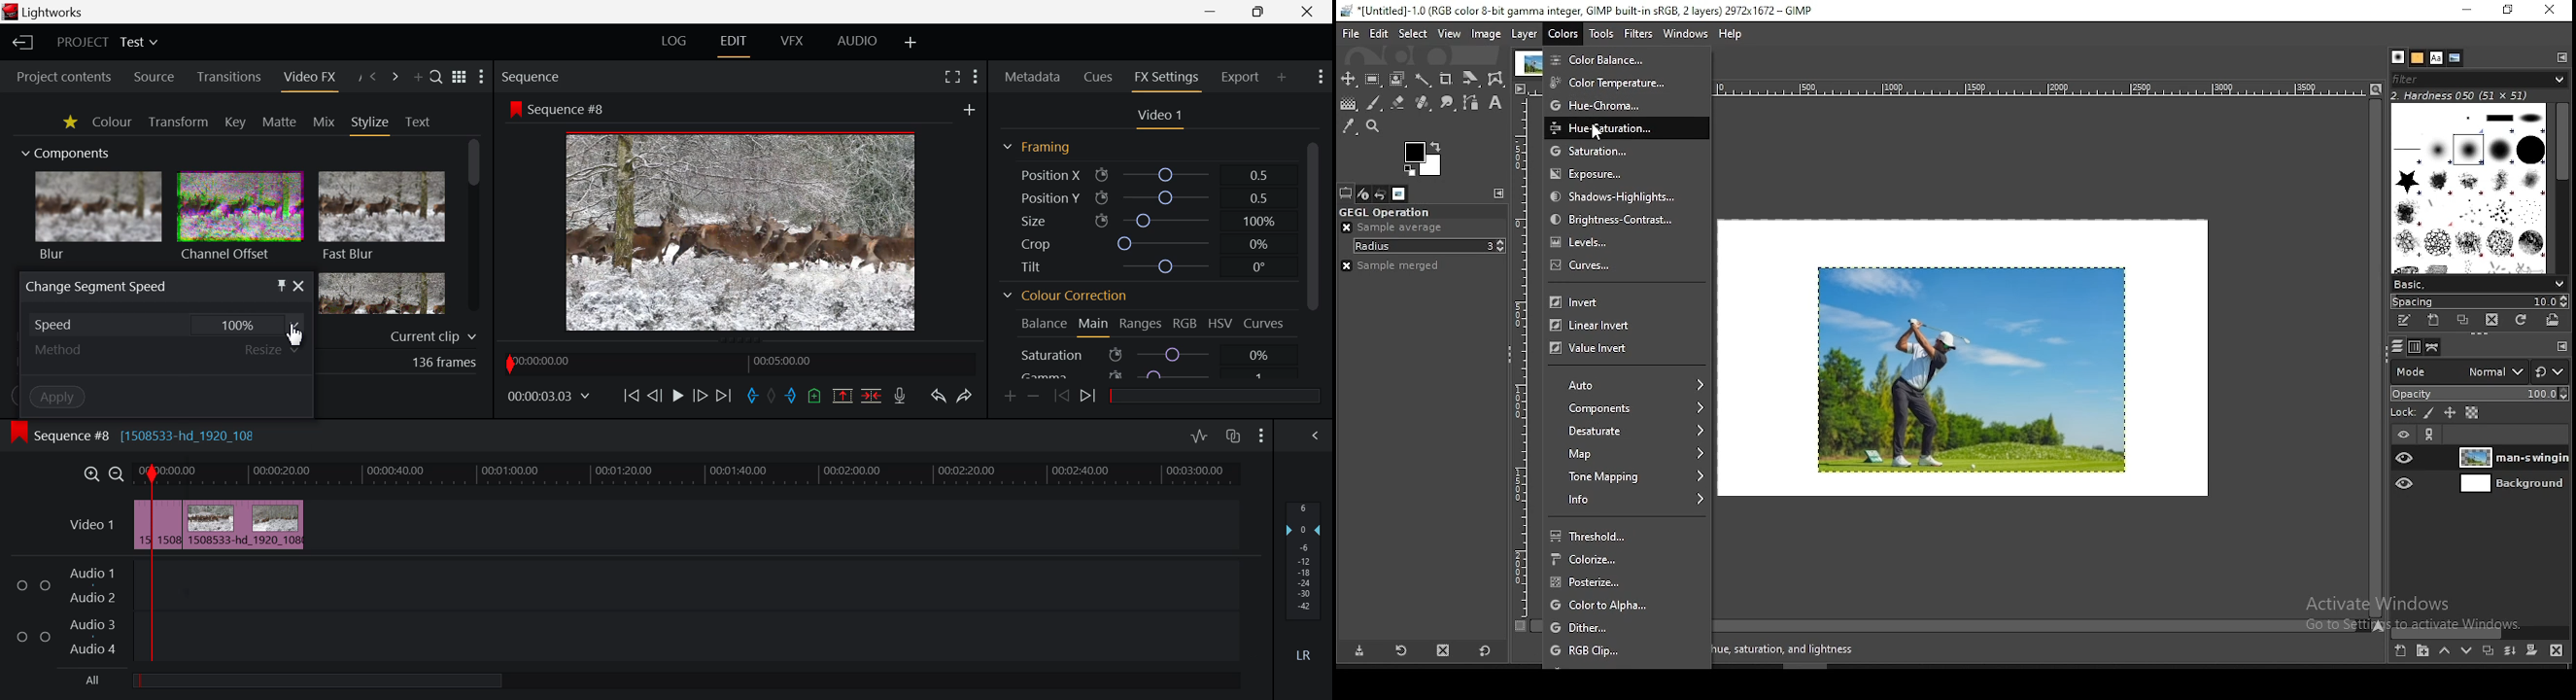 This screenshot has width=2576, height=700. What do you see at coordinates (1499, 193) in the screenshot?
I see `configure this tab` at bounding box center [1499, 193].